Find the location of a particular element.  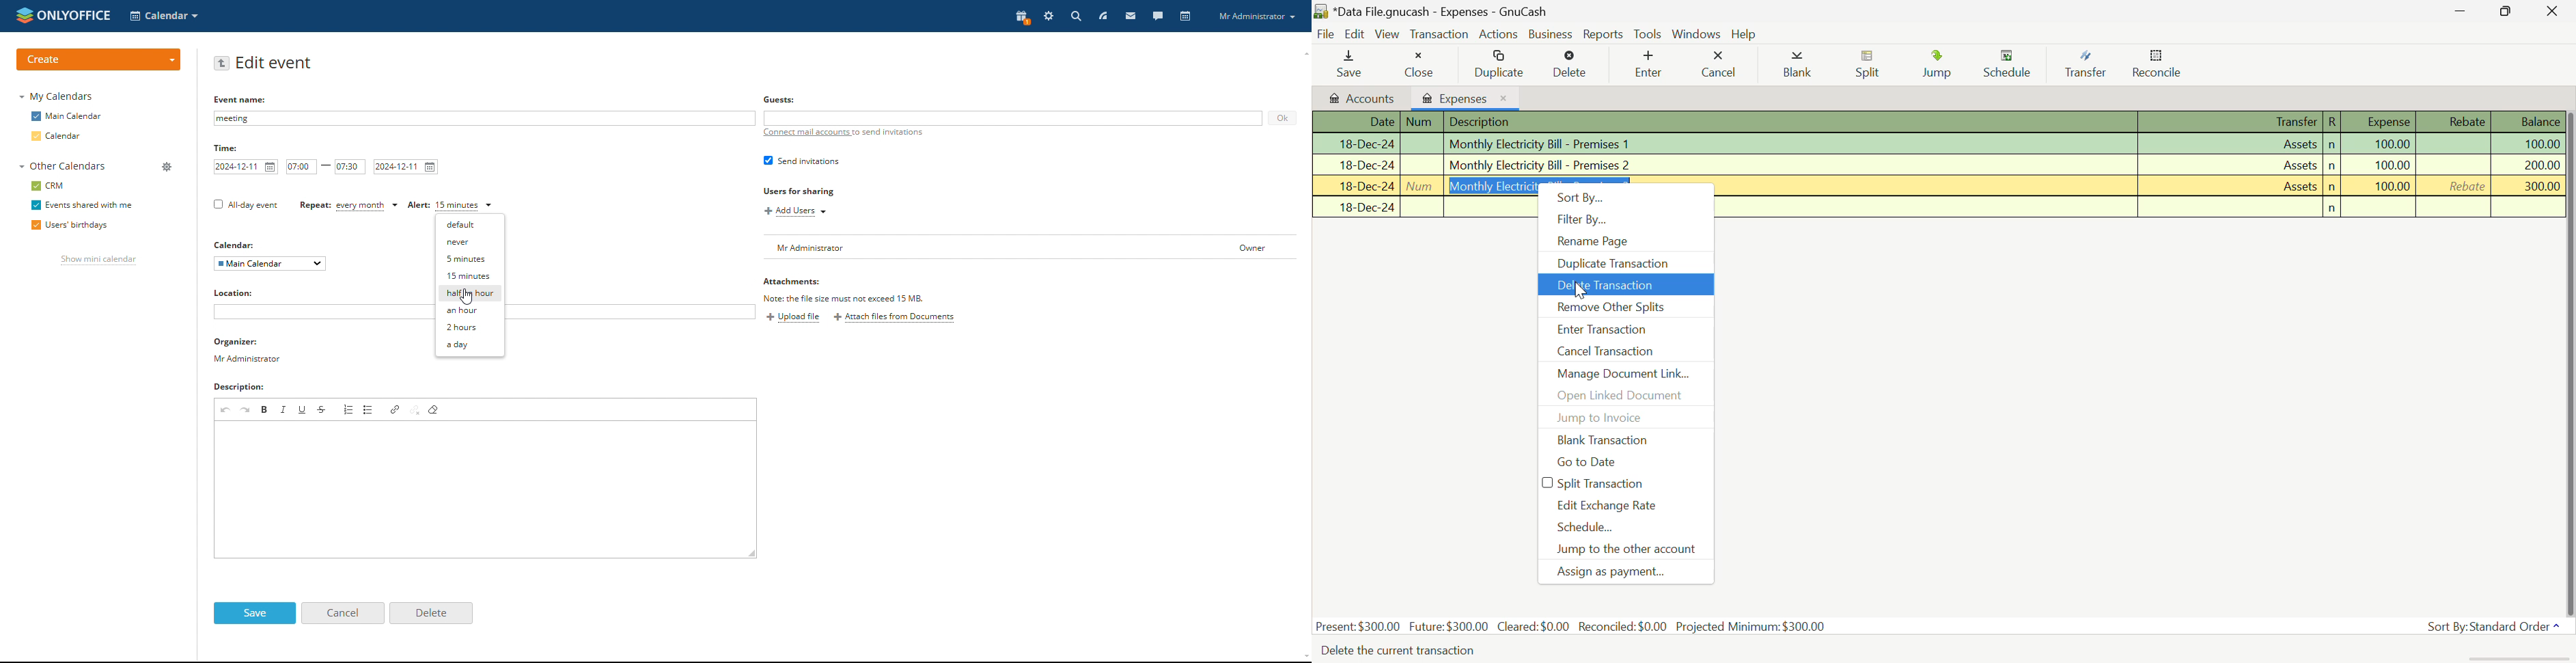

strikethrough is located at coordinates (322, 409).